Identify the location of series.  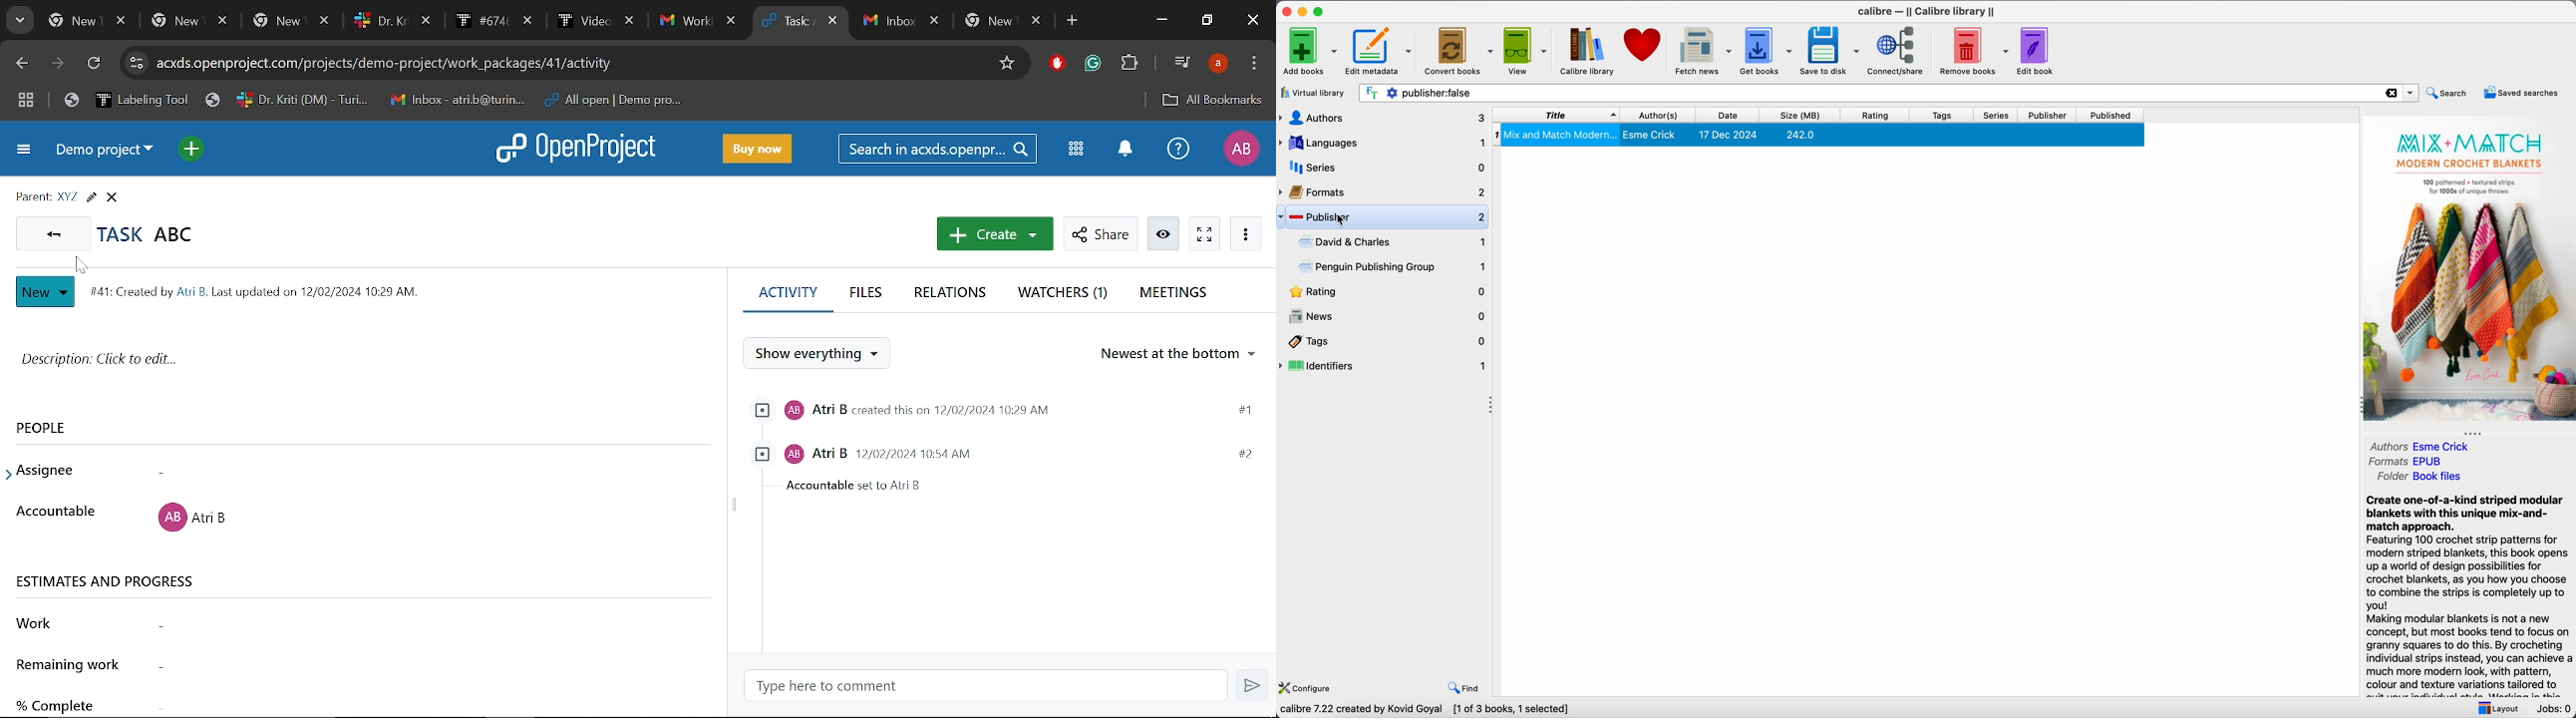
(2000, 115).